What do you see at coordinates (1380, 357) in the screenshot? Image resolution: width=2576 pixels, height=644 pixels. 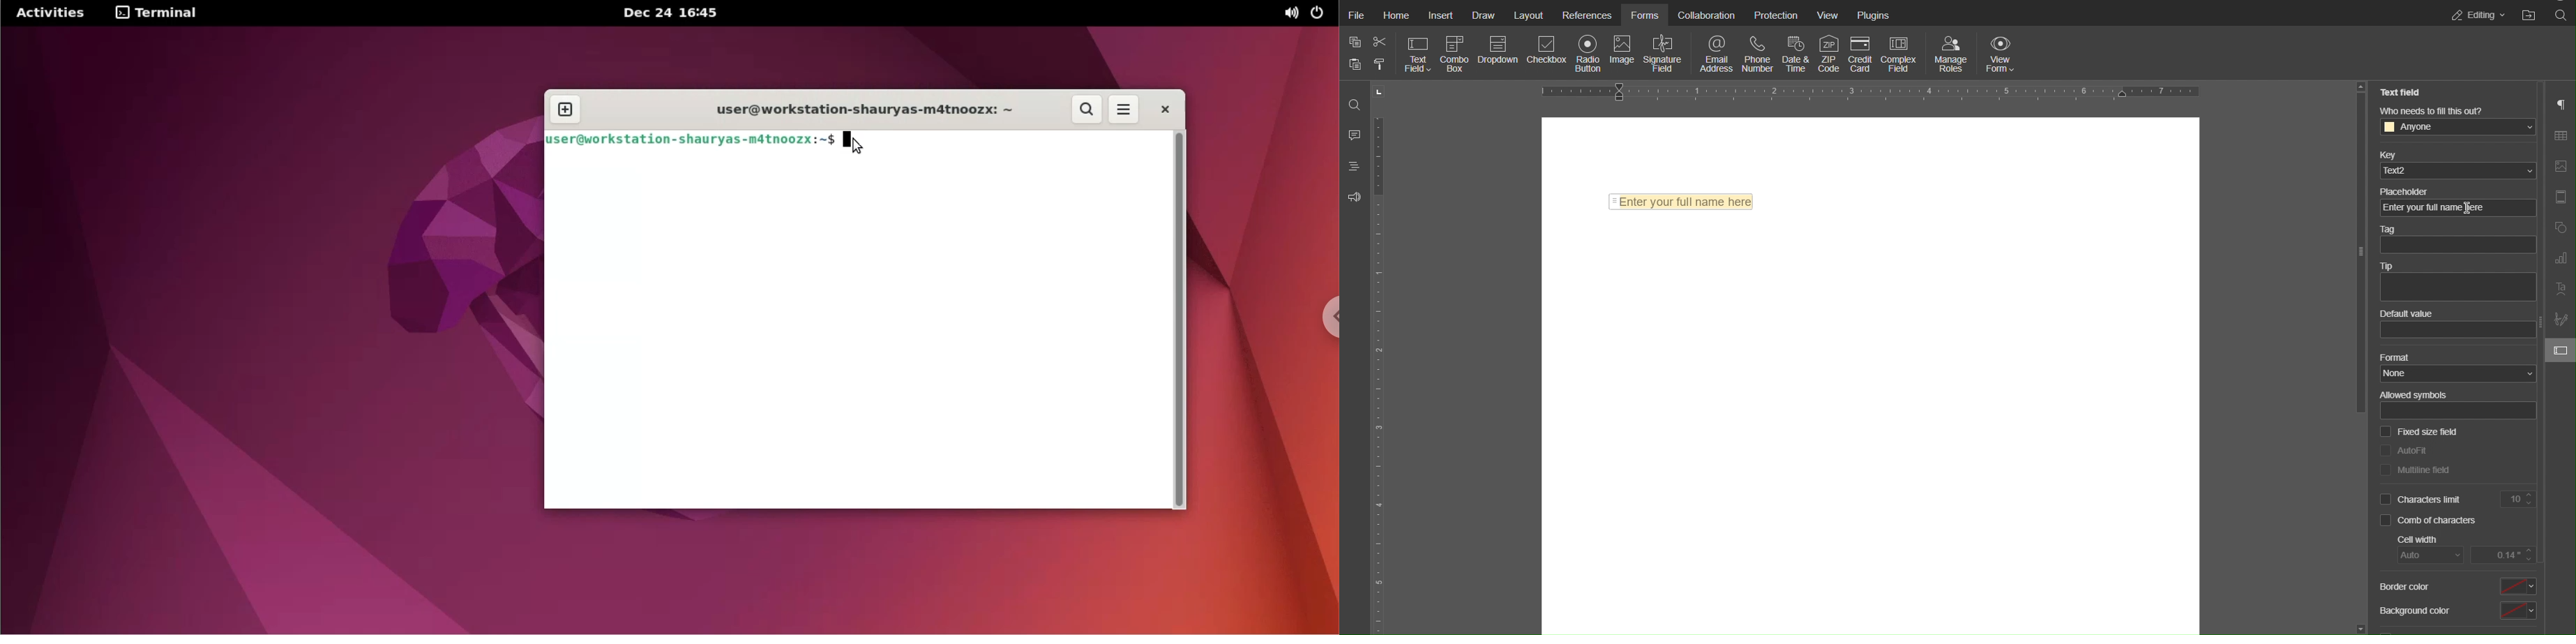 I see `Vertical Ruler` at bounding box center [1380, 357].